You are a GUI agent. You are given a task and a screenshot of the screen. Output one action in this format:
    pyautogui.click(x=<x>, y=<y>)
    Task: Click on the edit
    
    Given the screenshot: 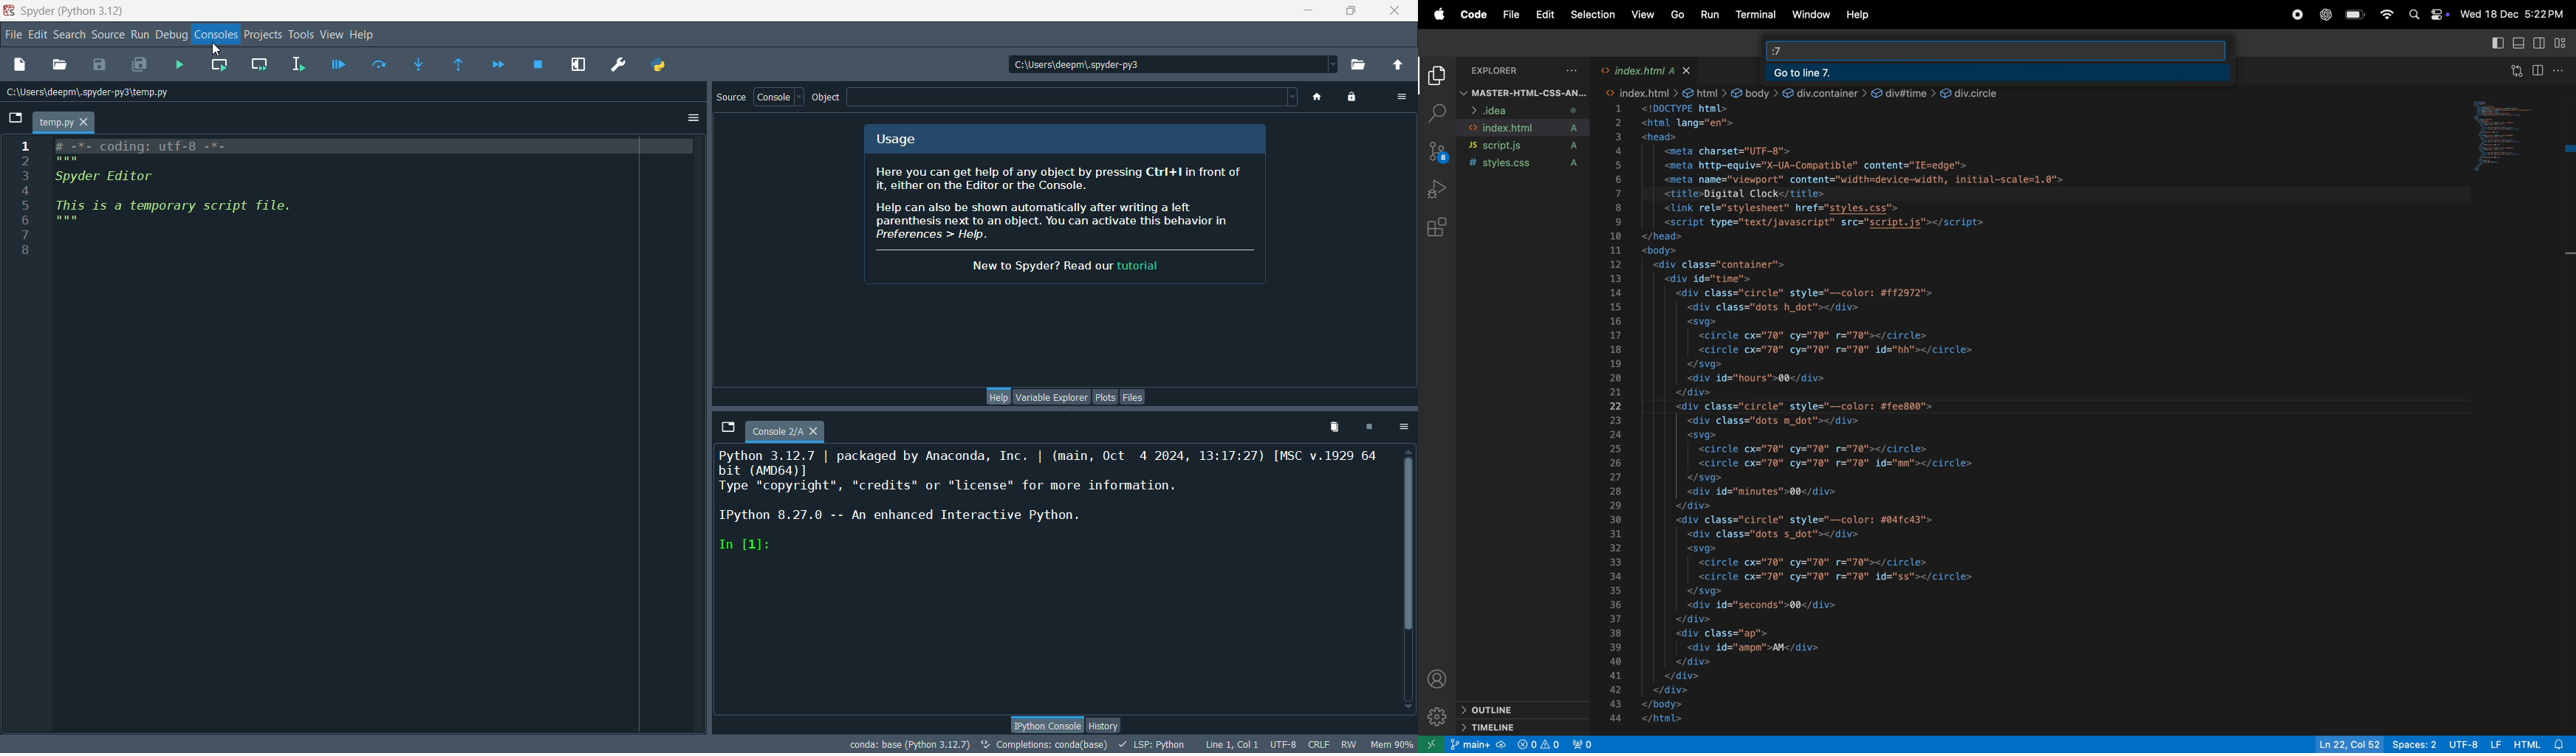 What is the action you would take?
    pyautogui.click(x=36, y=35)
    